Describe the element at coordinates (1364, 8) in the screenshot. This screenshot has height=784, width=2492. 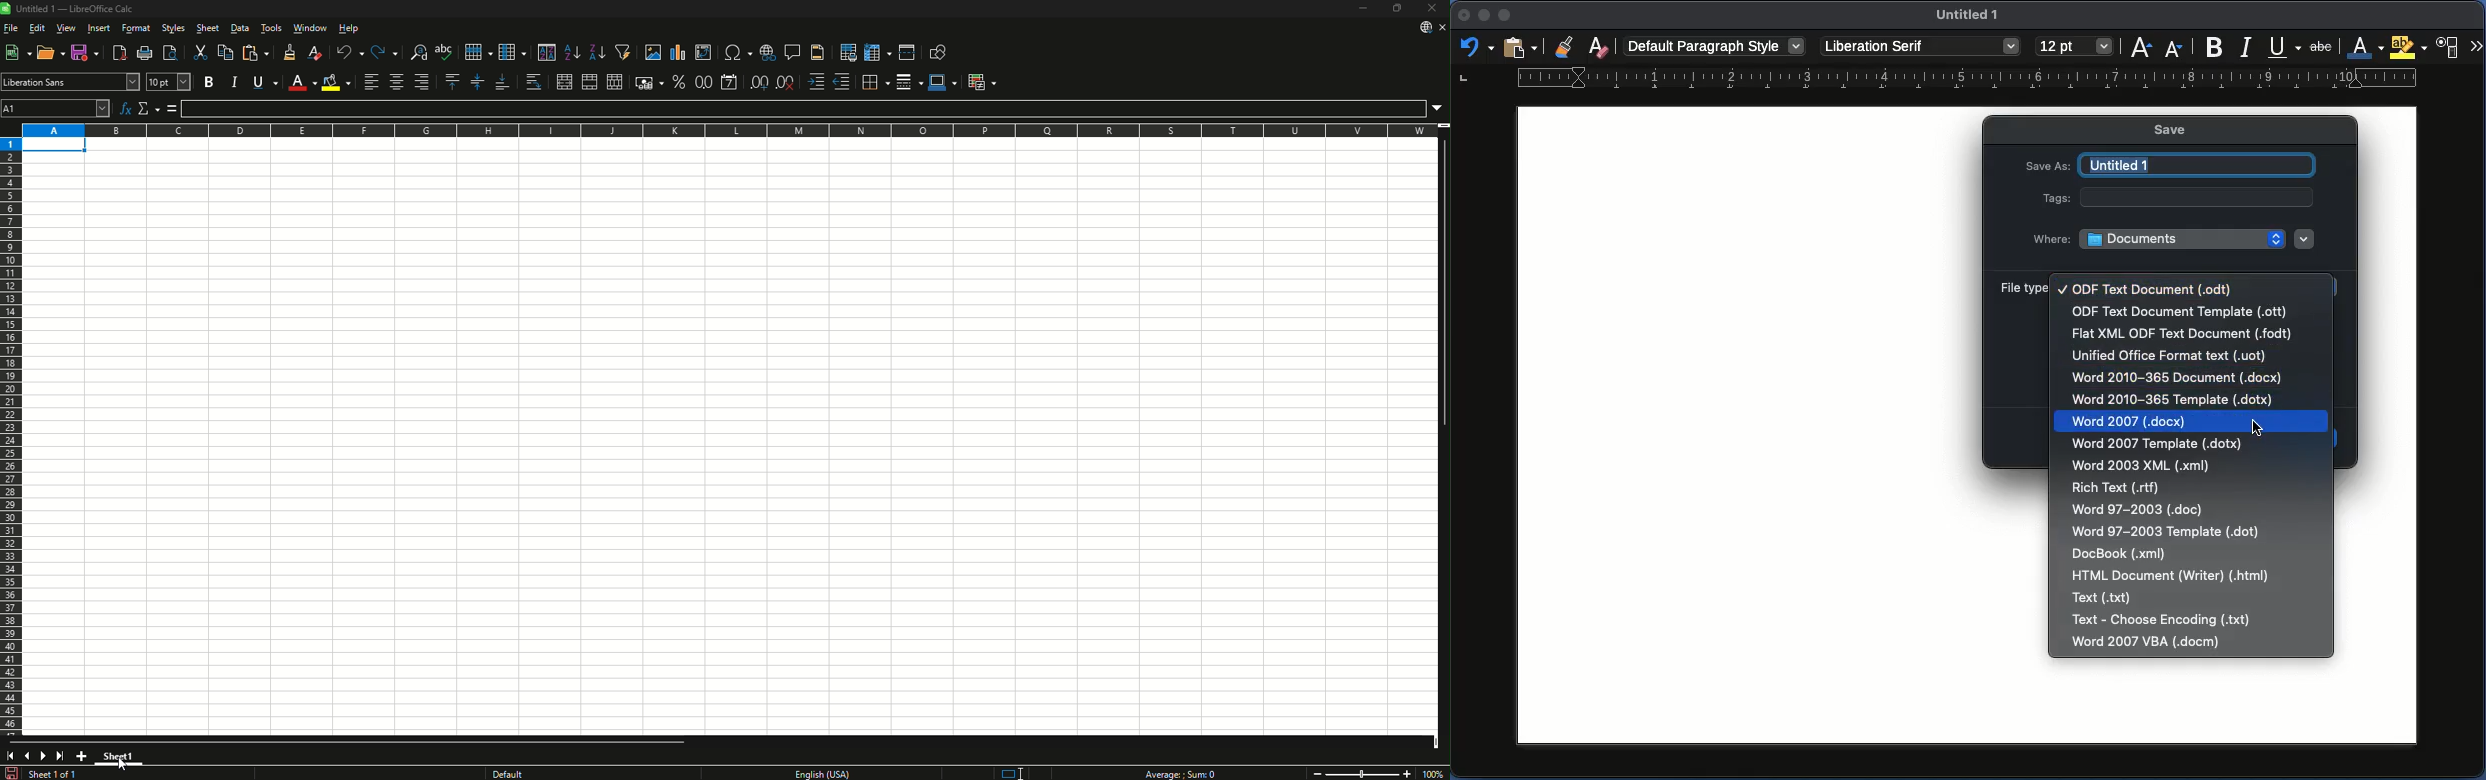
I see `Minimize` at that location.